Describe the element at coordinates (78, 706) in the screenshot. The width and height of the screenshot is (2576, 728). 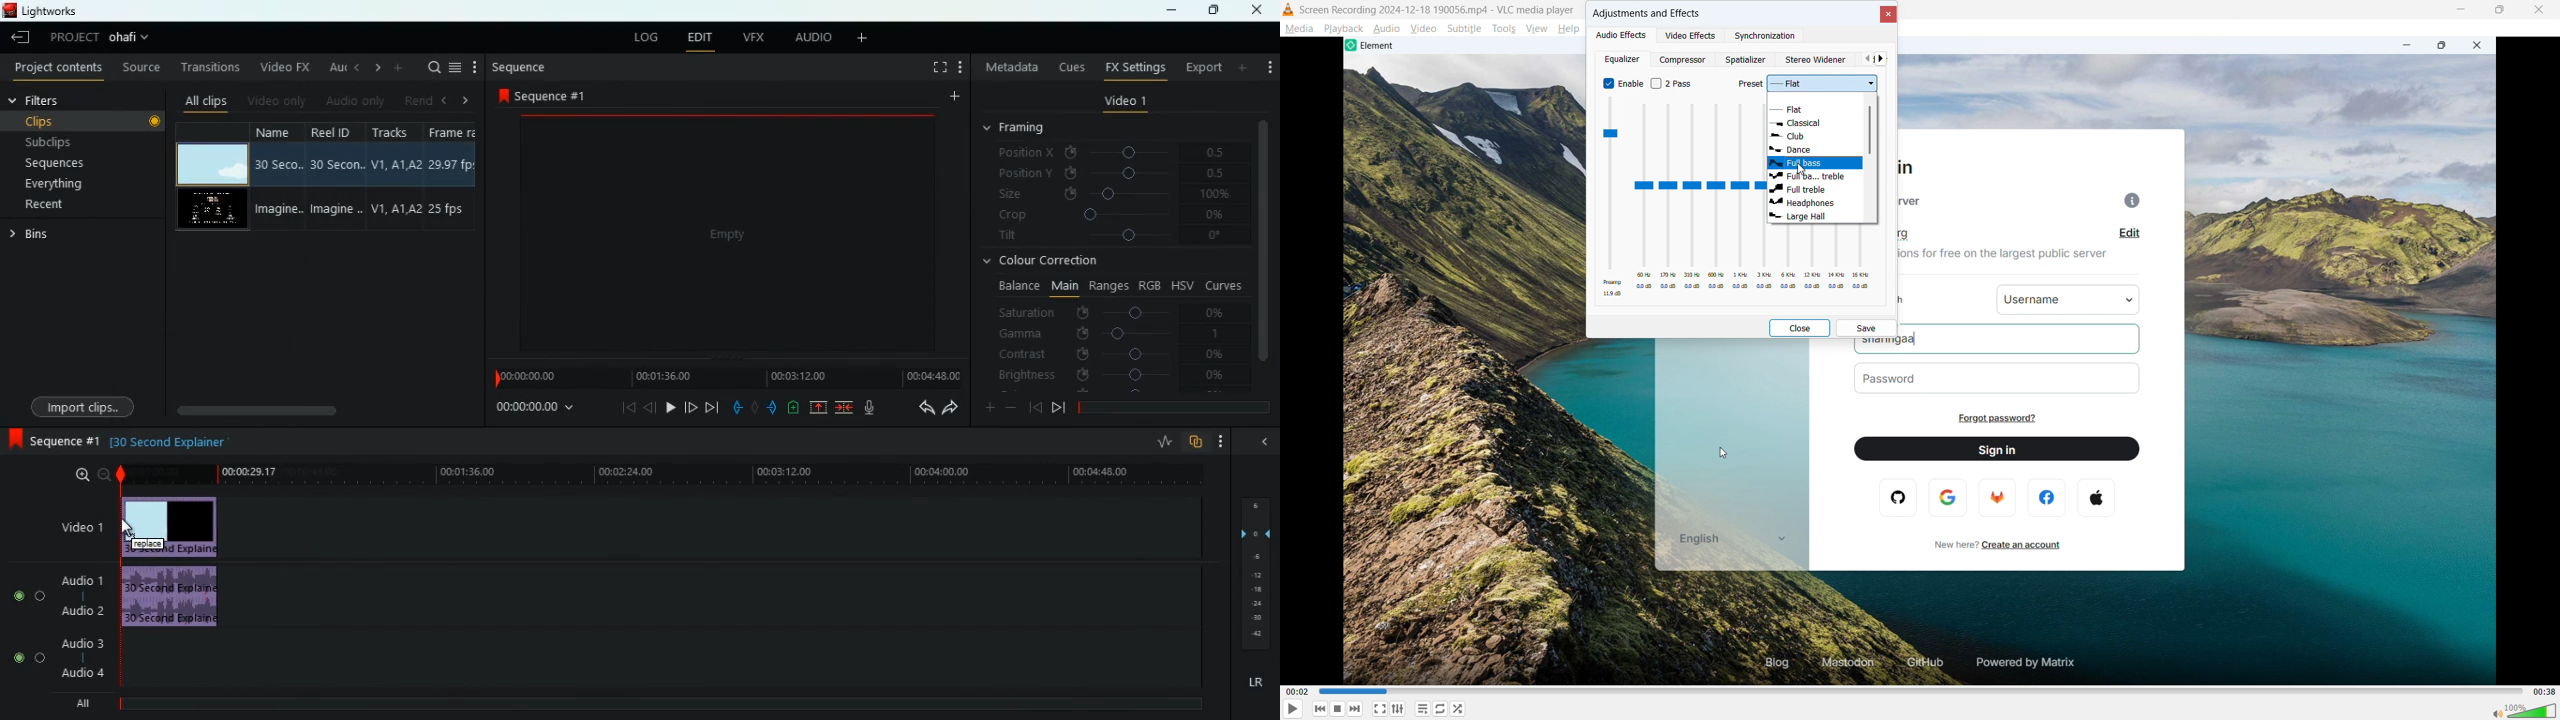
I see `all` at that location.